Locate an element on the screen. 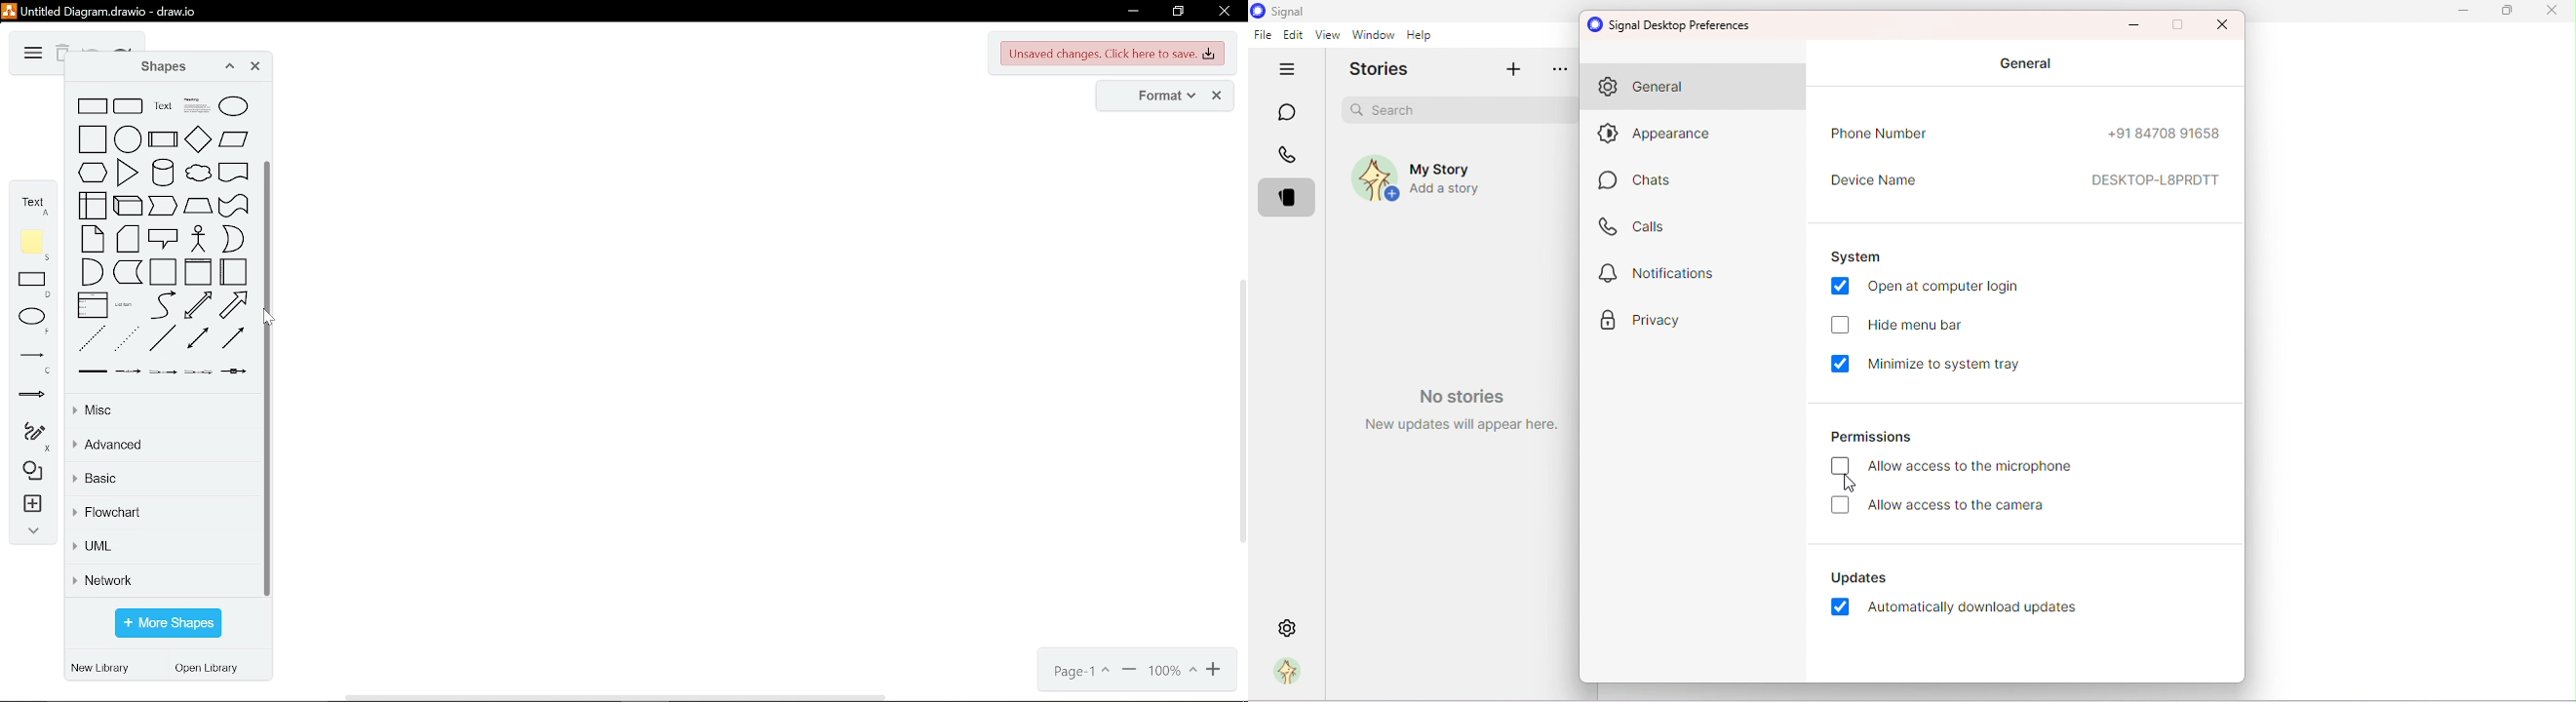  Chats is located at coordinates (1633, 183).